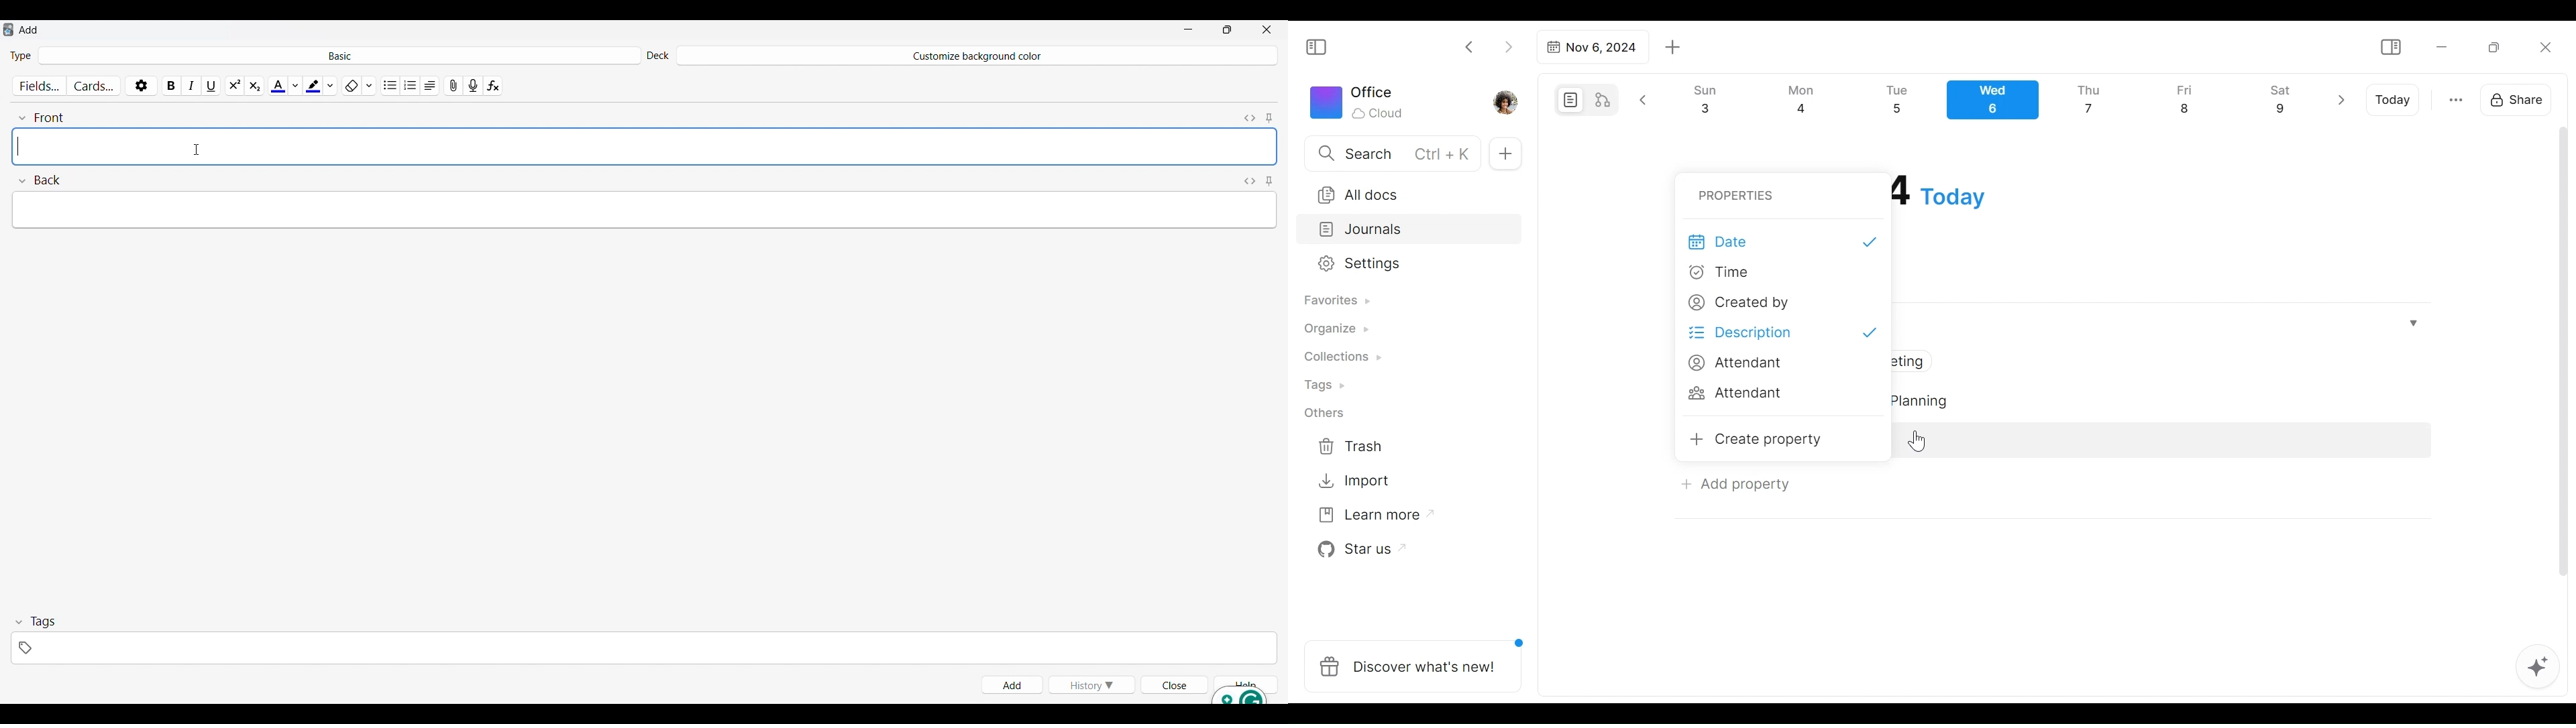  Describe the element at coordinates (313, 83) in the screenshot. I see `Selected highlight color` at that location.